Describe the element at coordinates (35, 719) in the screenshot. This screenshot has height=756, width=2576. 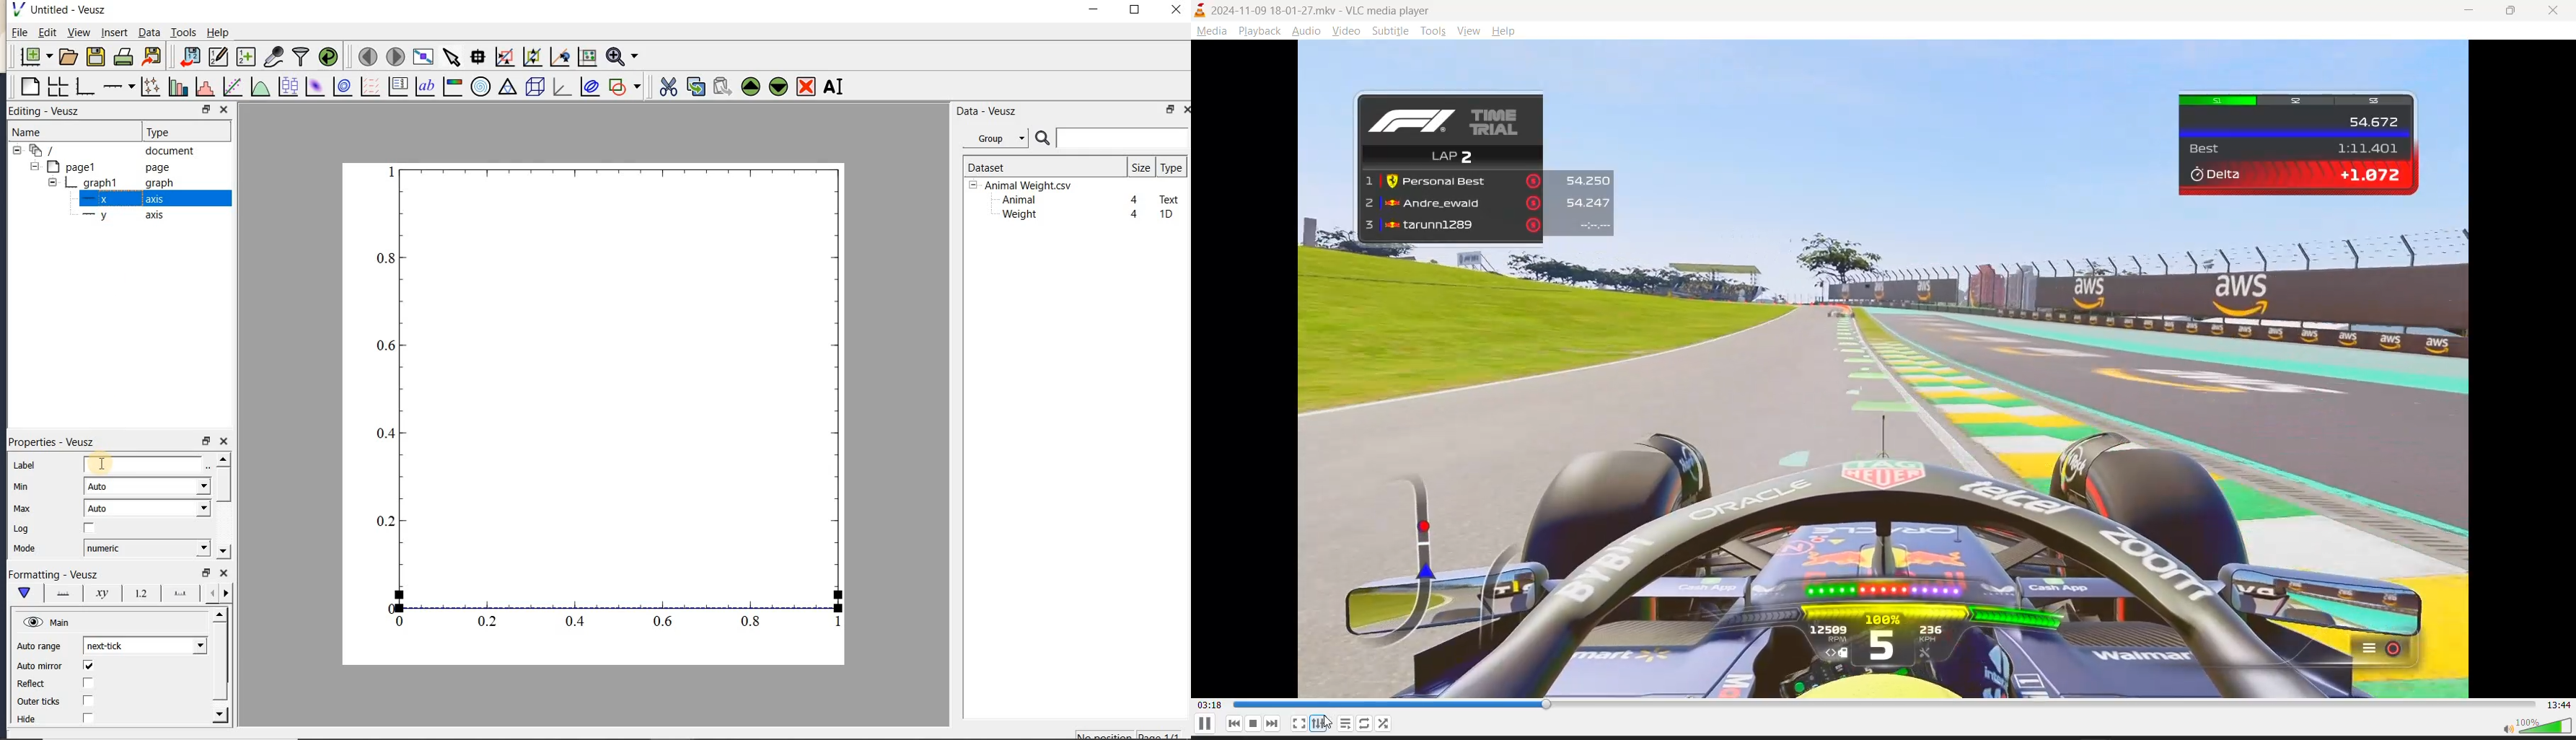
I see `hide` at that location.